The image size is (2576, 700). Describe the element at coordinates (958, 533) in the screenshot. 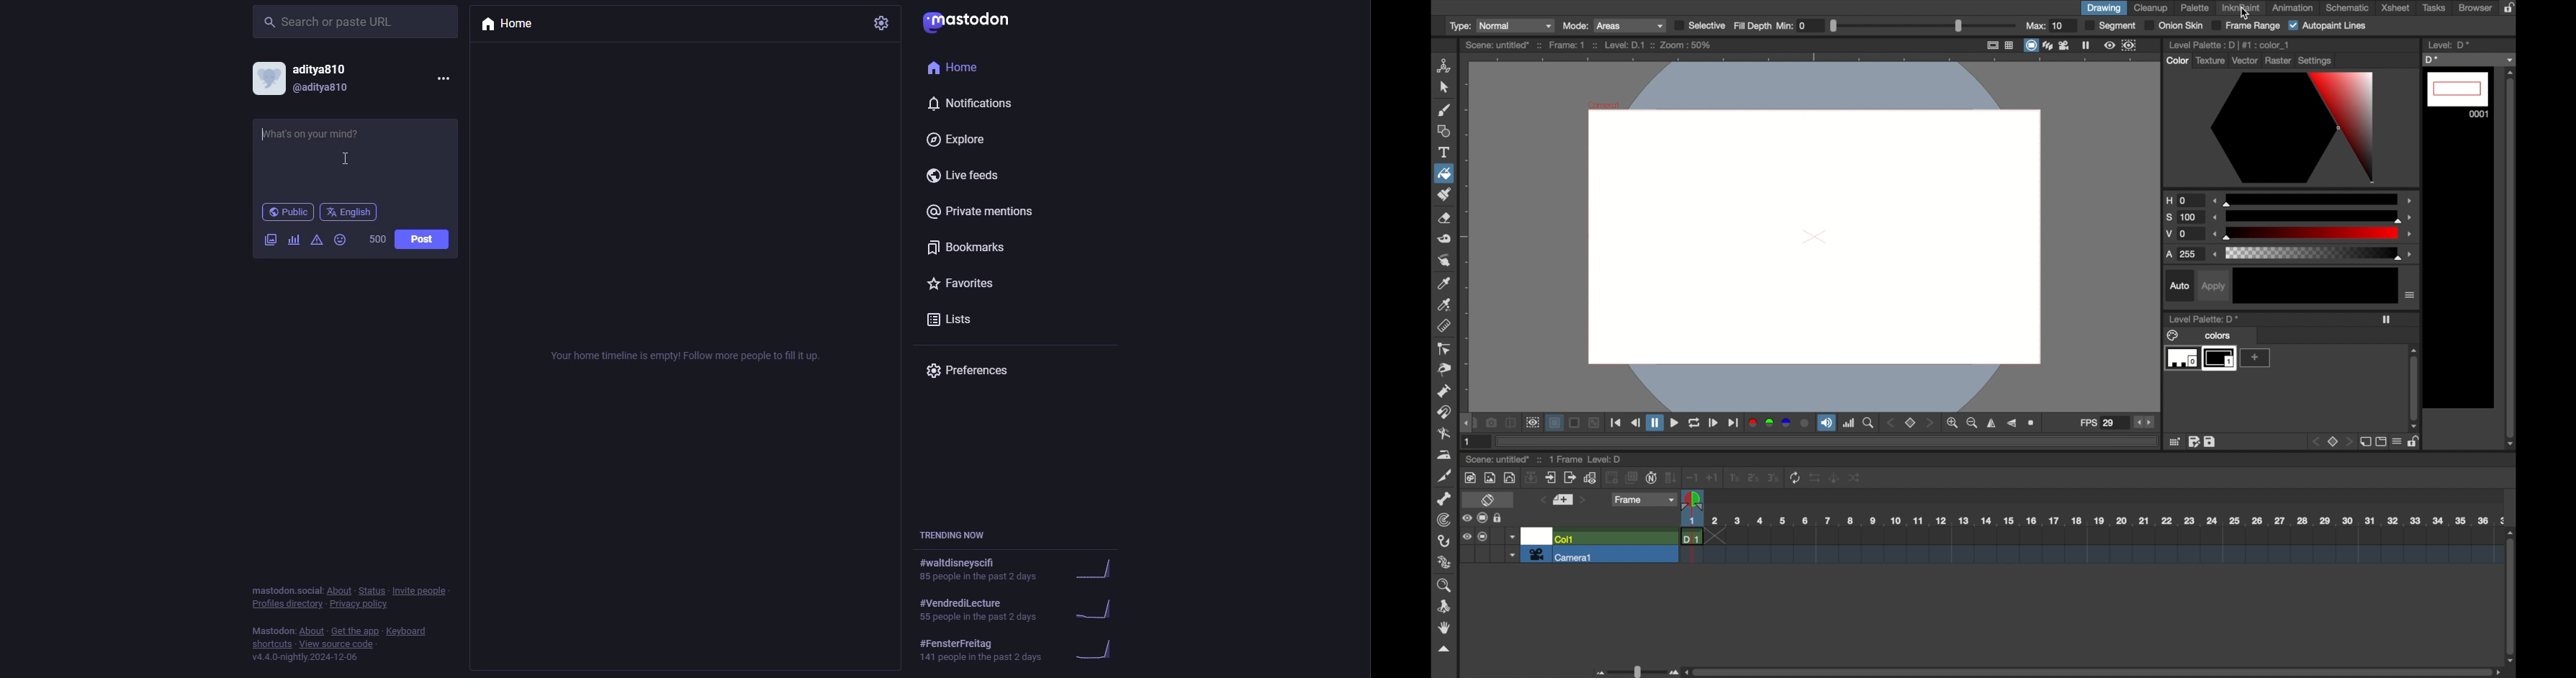

I see `trending now` at that location.